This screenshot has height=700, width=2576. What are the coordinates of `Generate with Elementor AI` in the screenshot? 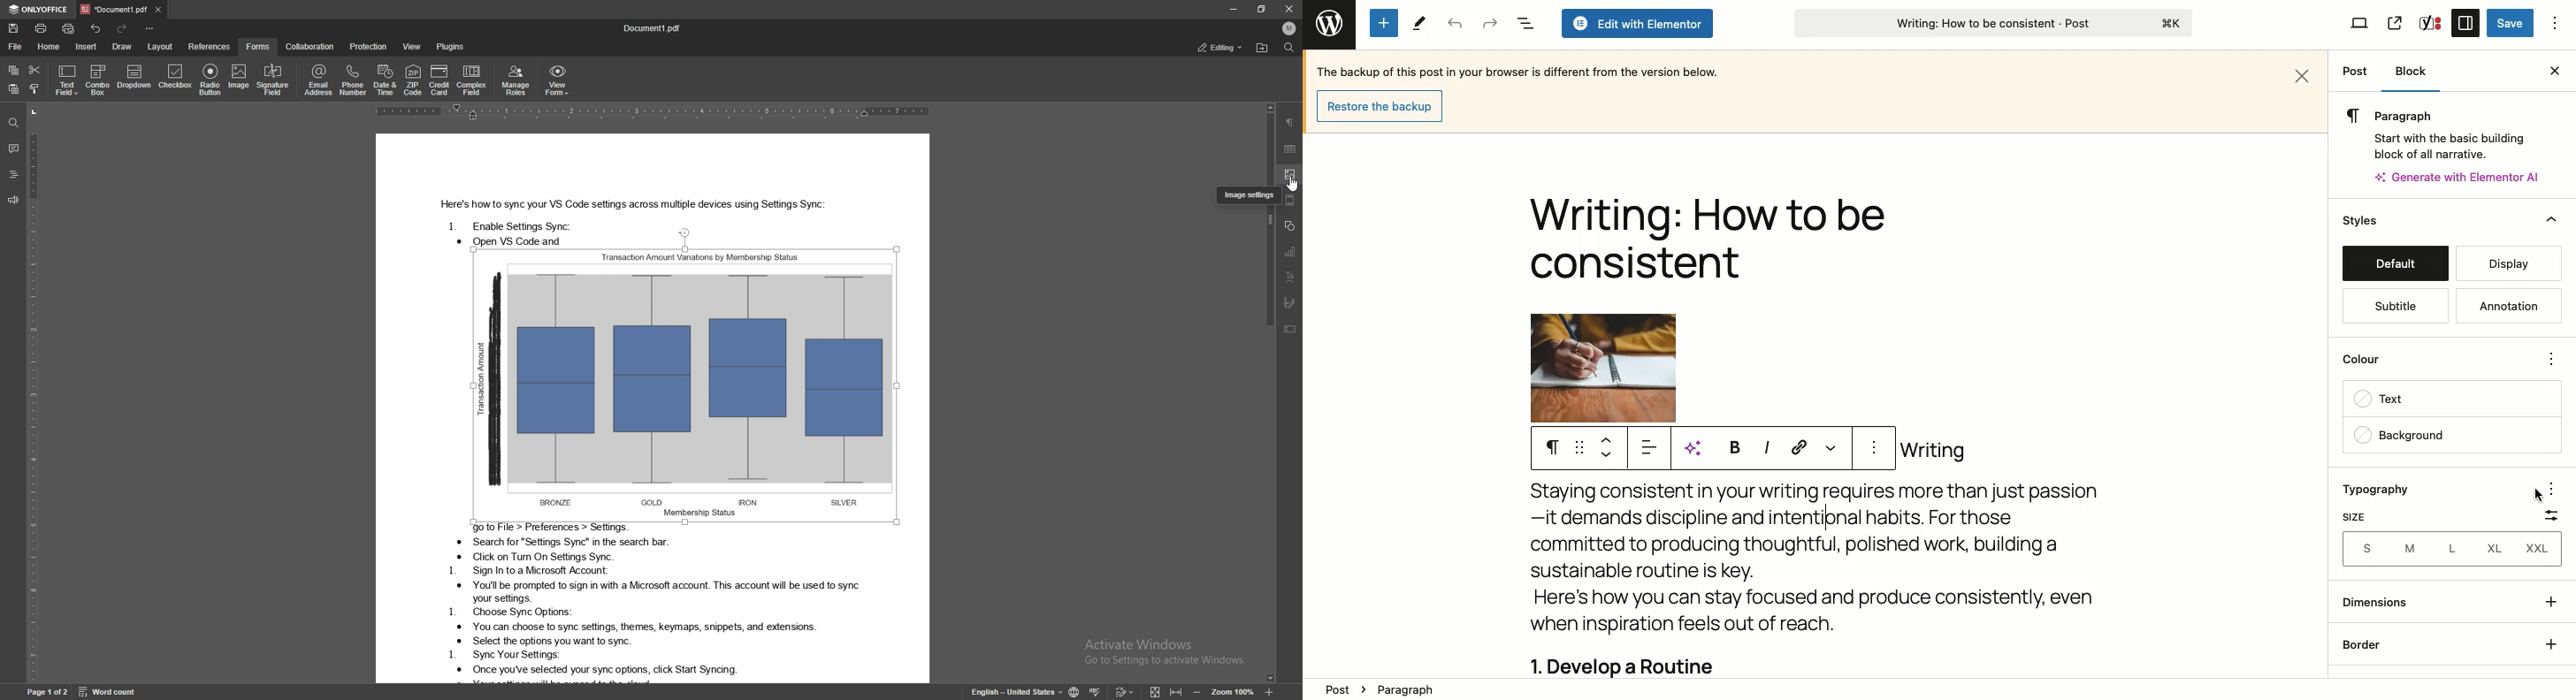 It's located at (2458, 177).